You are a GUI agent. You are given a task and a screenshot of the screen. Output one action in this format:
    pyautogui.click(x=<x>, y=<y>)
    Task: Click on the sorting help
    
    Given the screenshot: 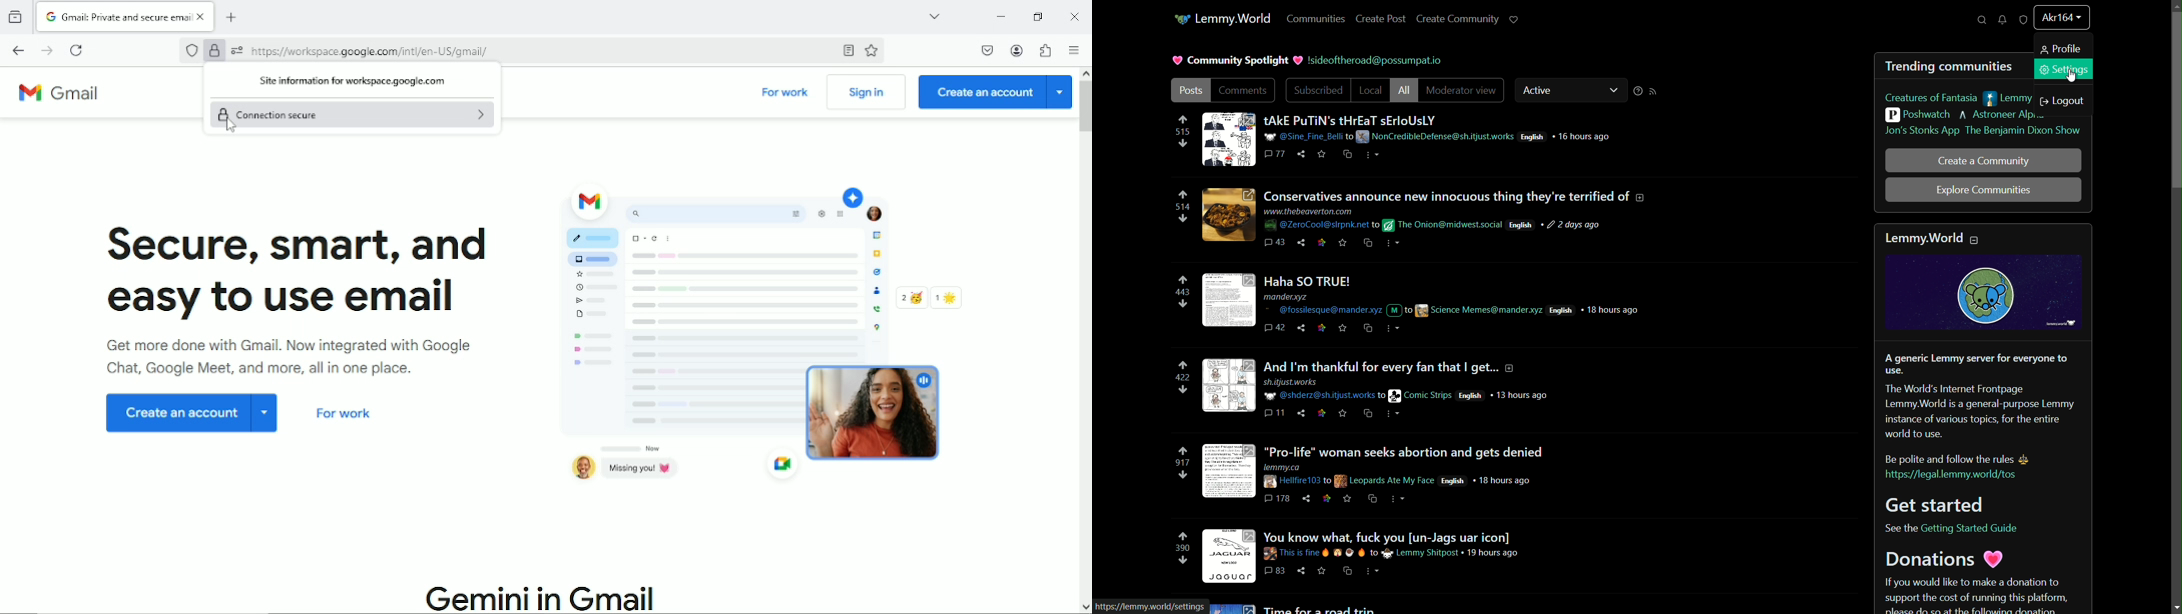 What is the action you would take?
    pyautogui.click(x=1639, y=93)
    